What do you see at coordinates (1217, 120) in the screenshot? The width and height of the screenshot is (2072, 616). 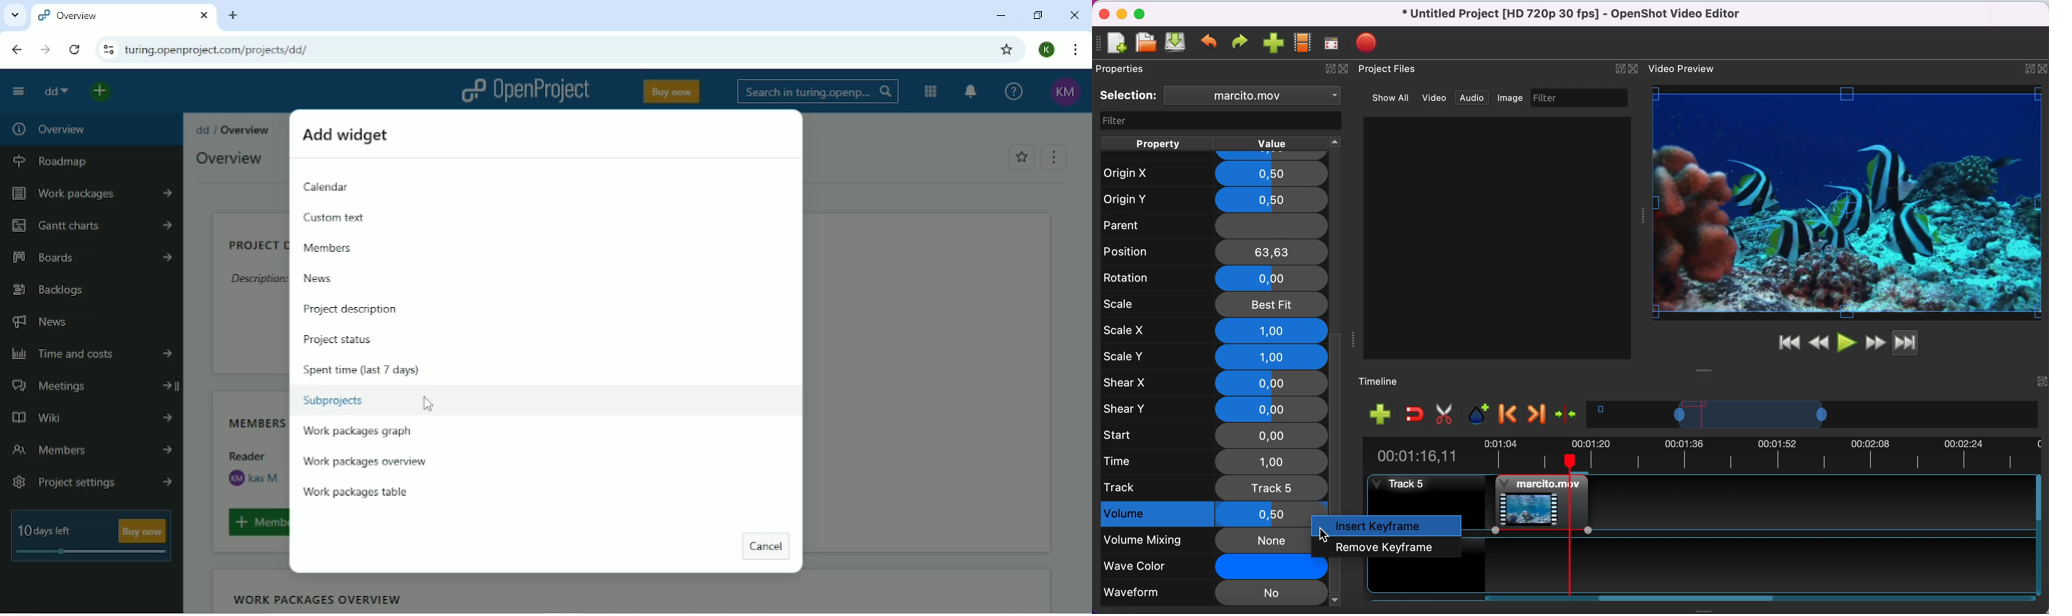 I see `filter` at bounding box center [1217, 120].